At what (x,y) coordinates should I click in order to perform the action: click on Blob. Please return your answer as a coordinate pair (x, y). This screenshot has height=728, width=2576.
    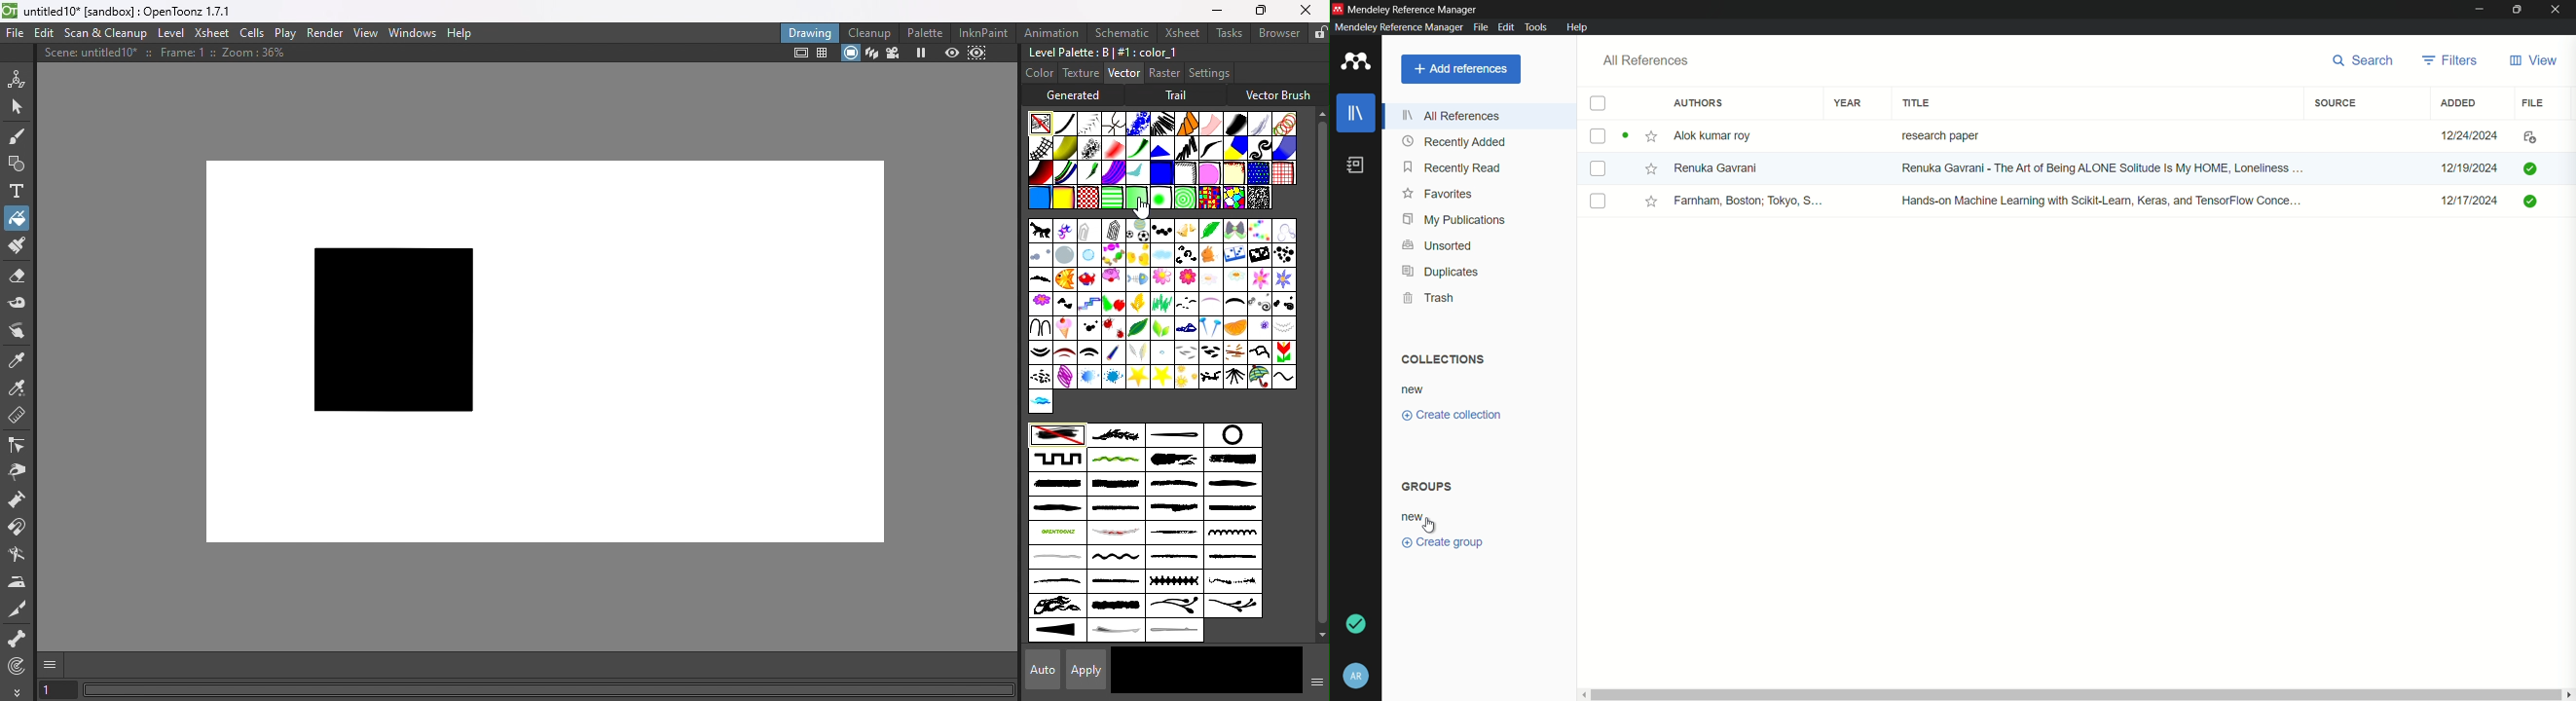
    Looking at the image, I should click on (1209, 172).